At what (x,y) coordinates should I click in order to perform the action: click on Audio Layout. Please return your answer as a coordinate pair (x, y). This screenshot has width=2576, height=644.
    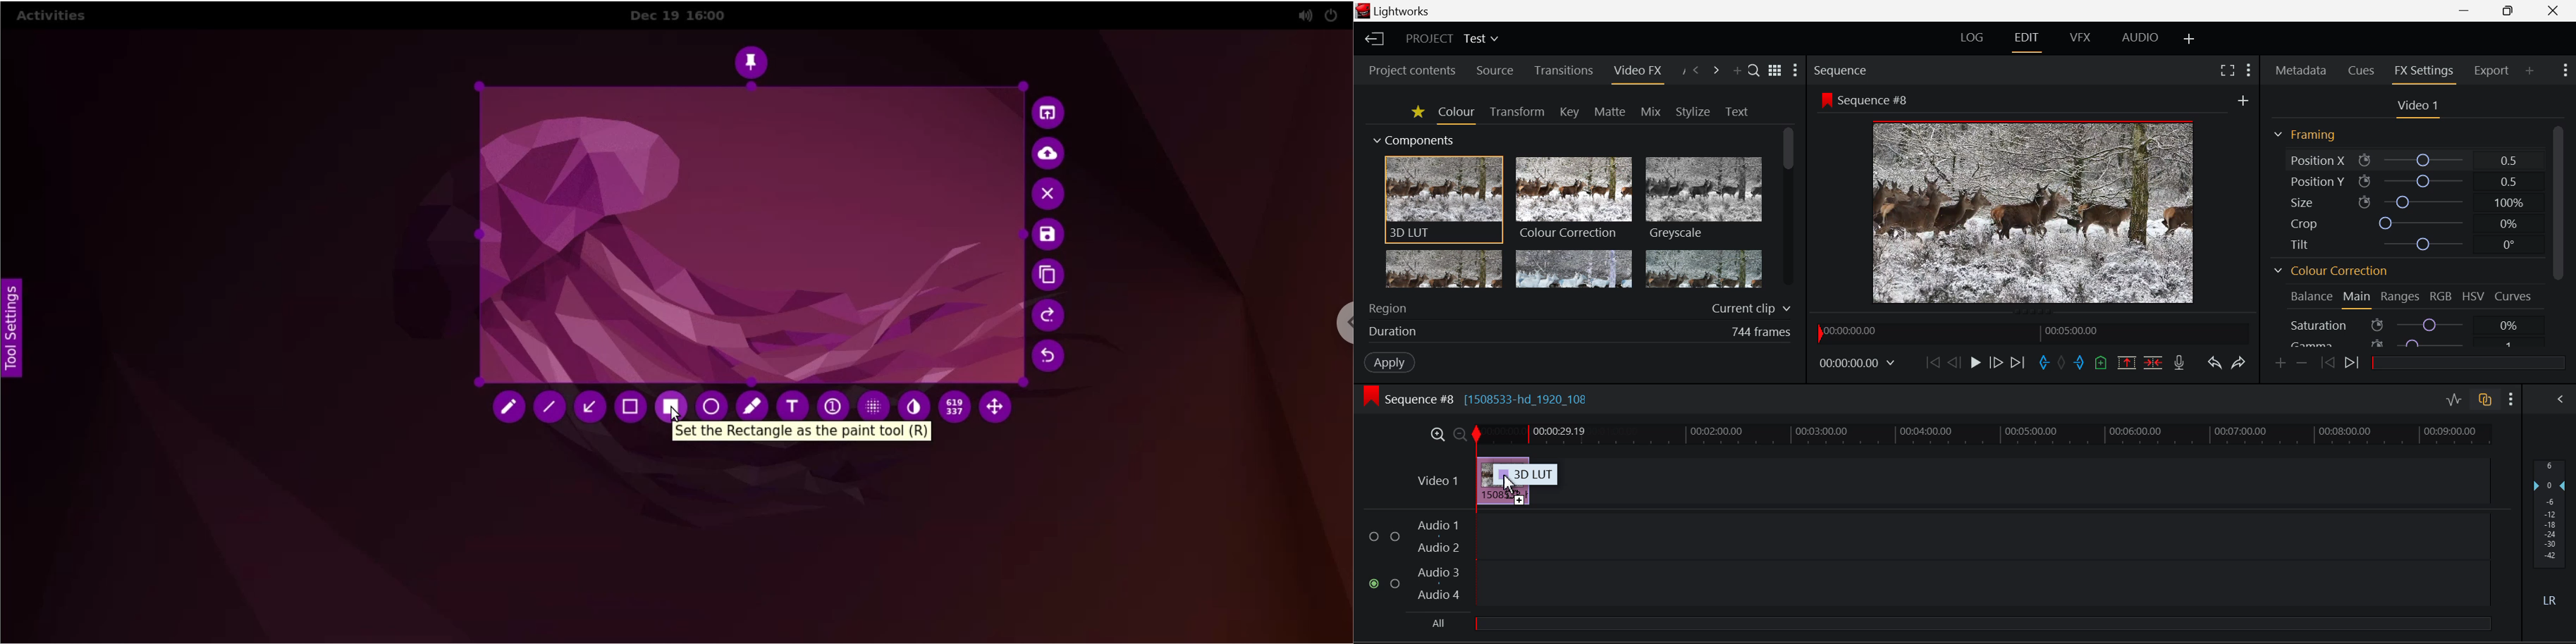
    Looking at the image, I should click on (2138, 38).